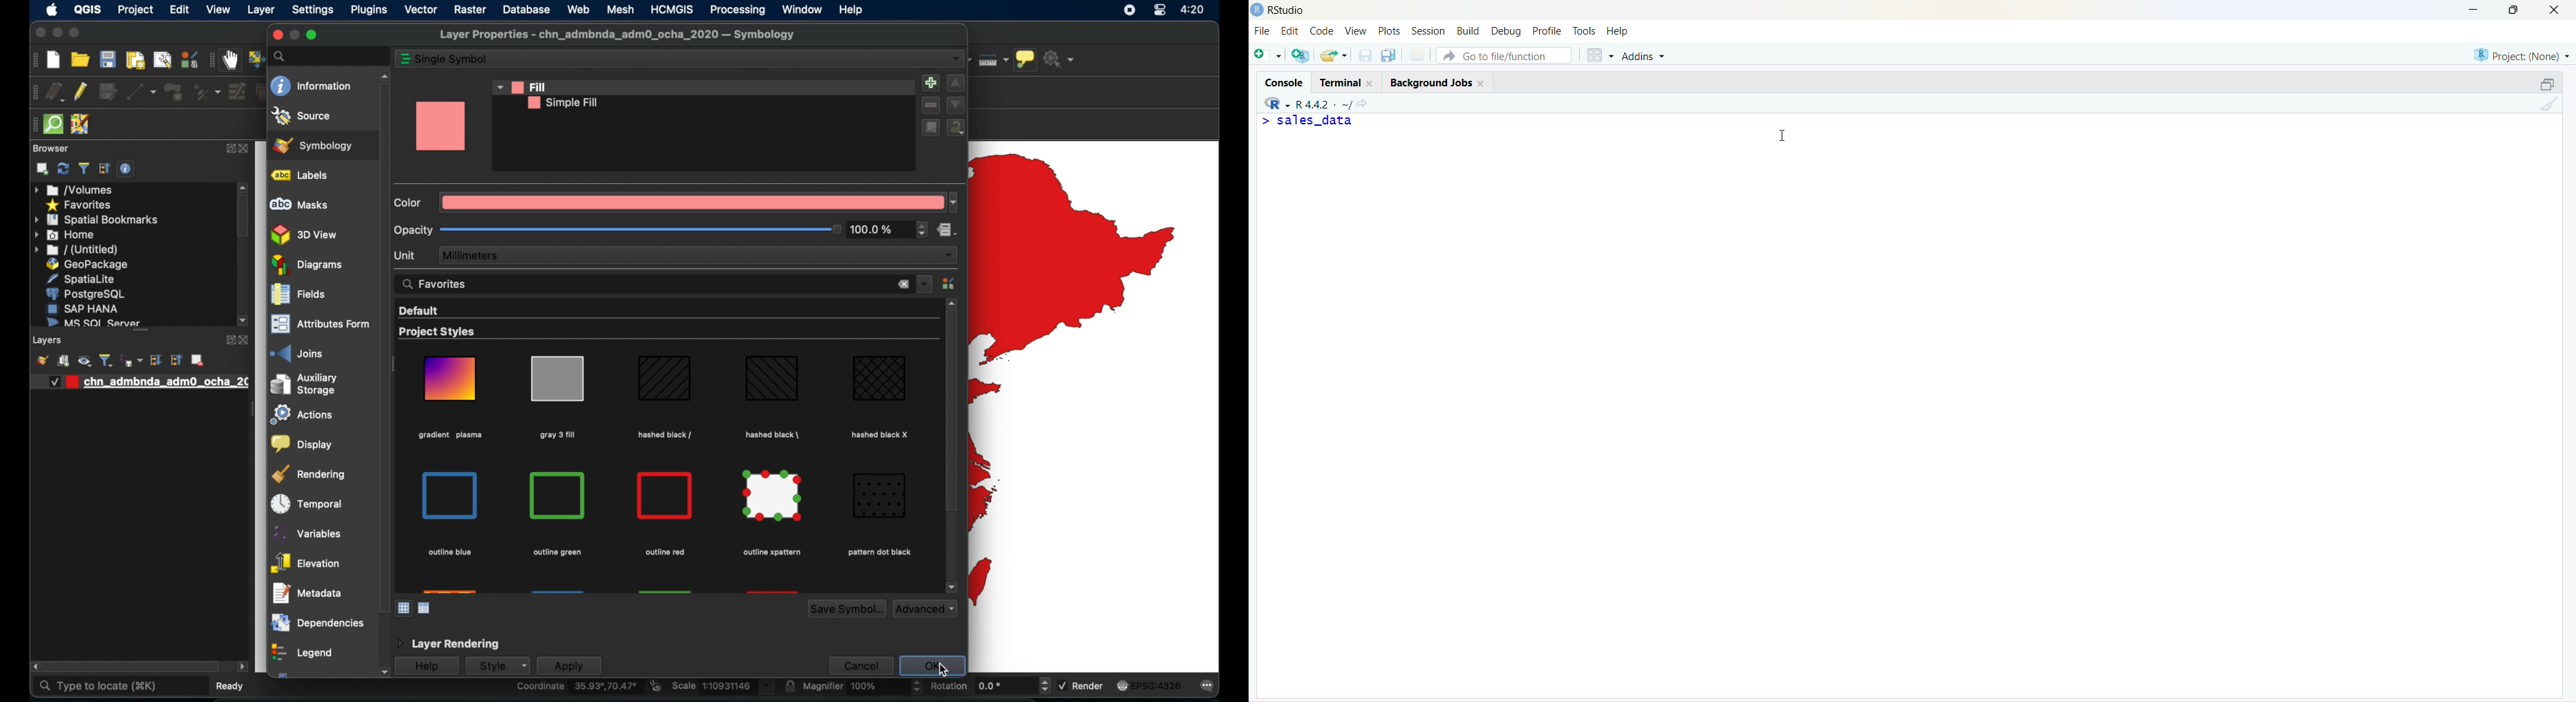 The image size is (2576, 728). What do you see at coordinates (140, 333) in the screenshot?
I see `layers` at bounding box center [140, 333].